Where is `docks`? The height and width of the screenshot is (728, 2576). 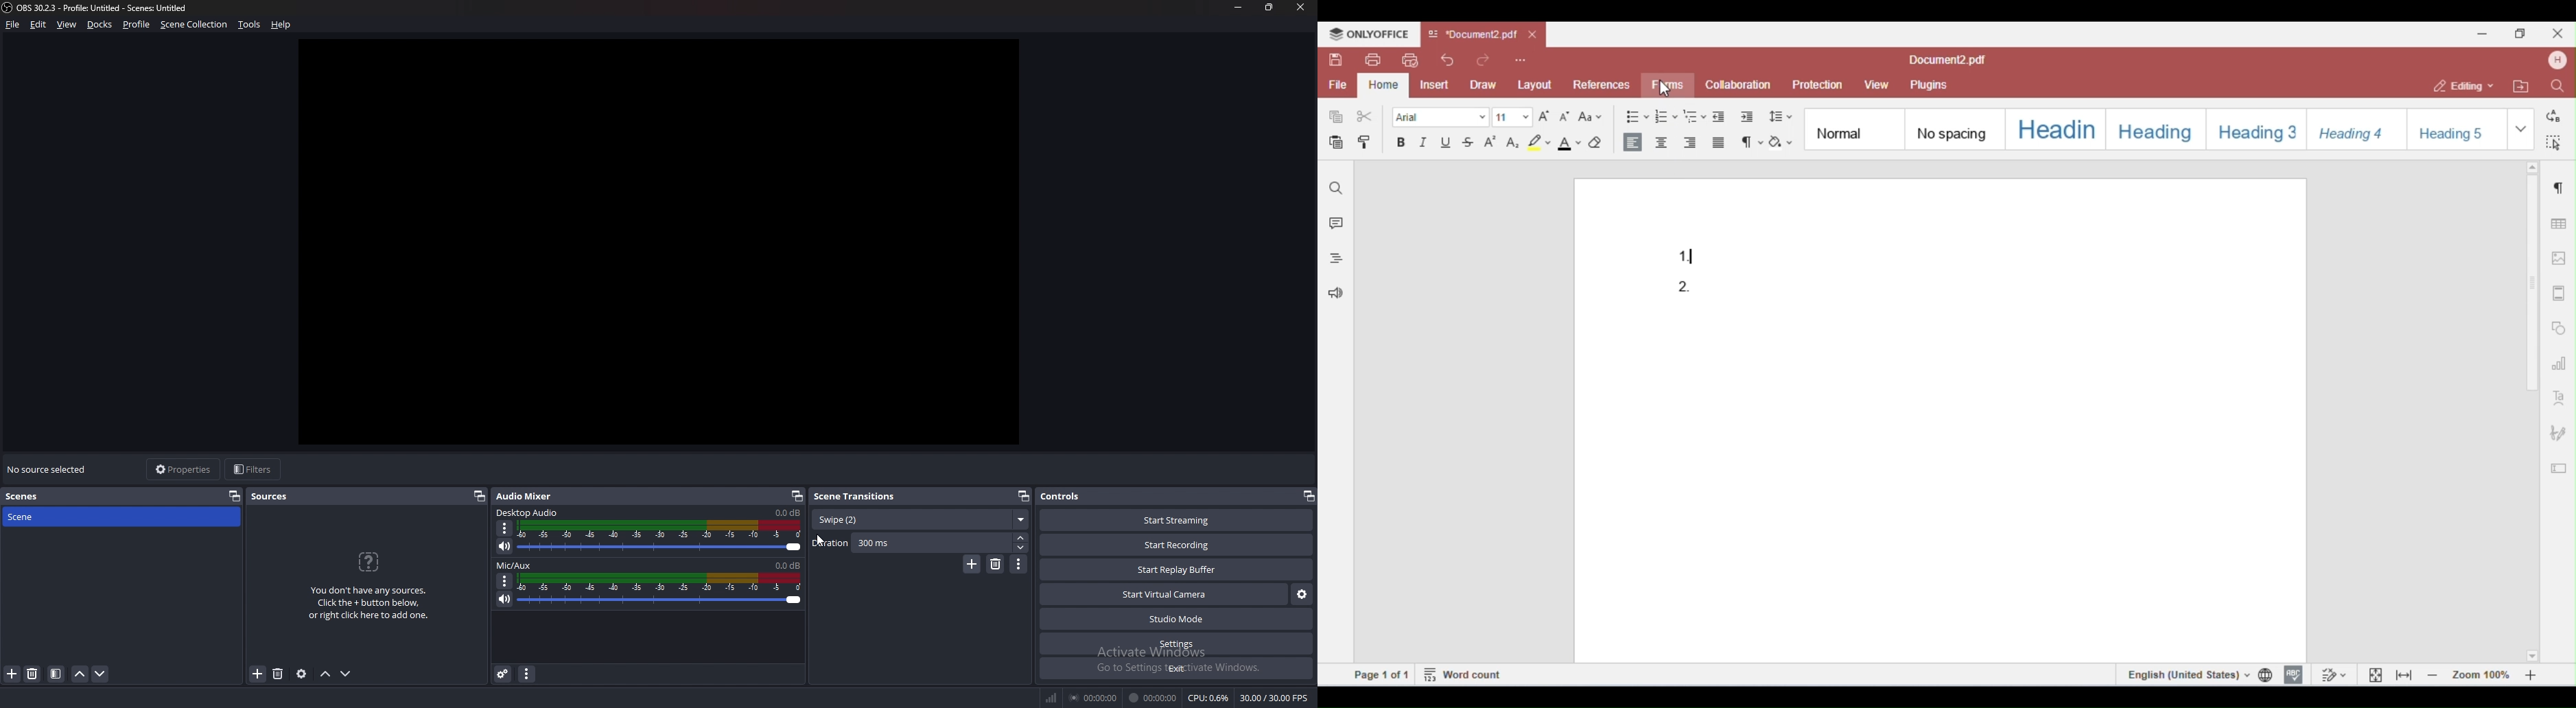
docks is located at coordinates (100, 25).